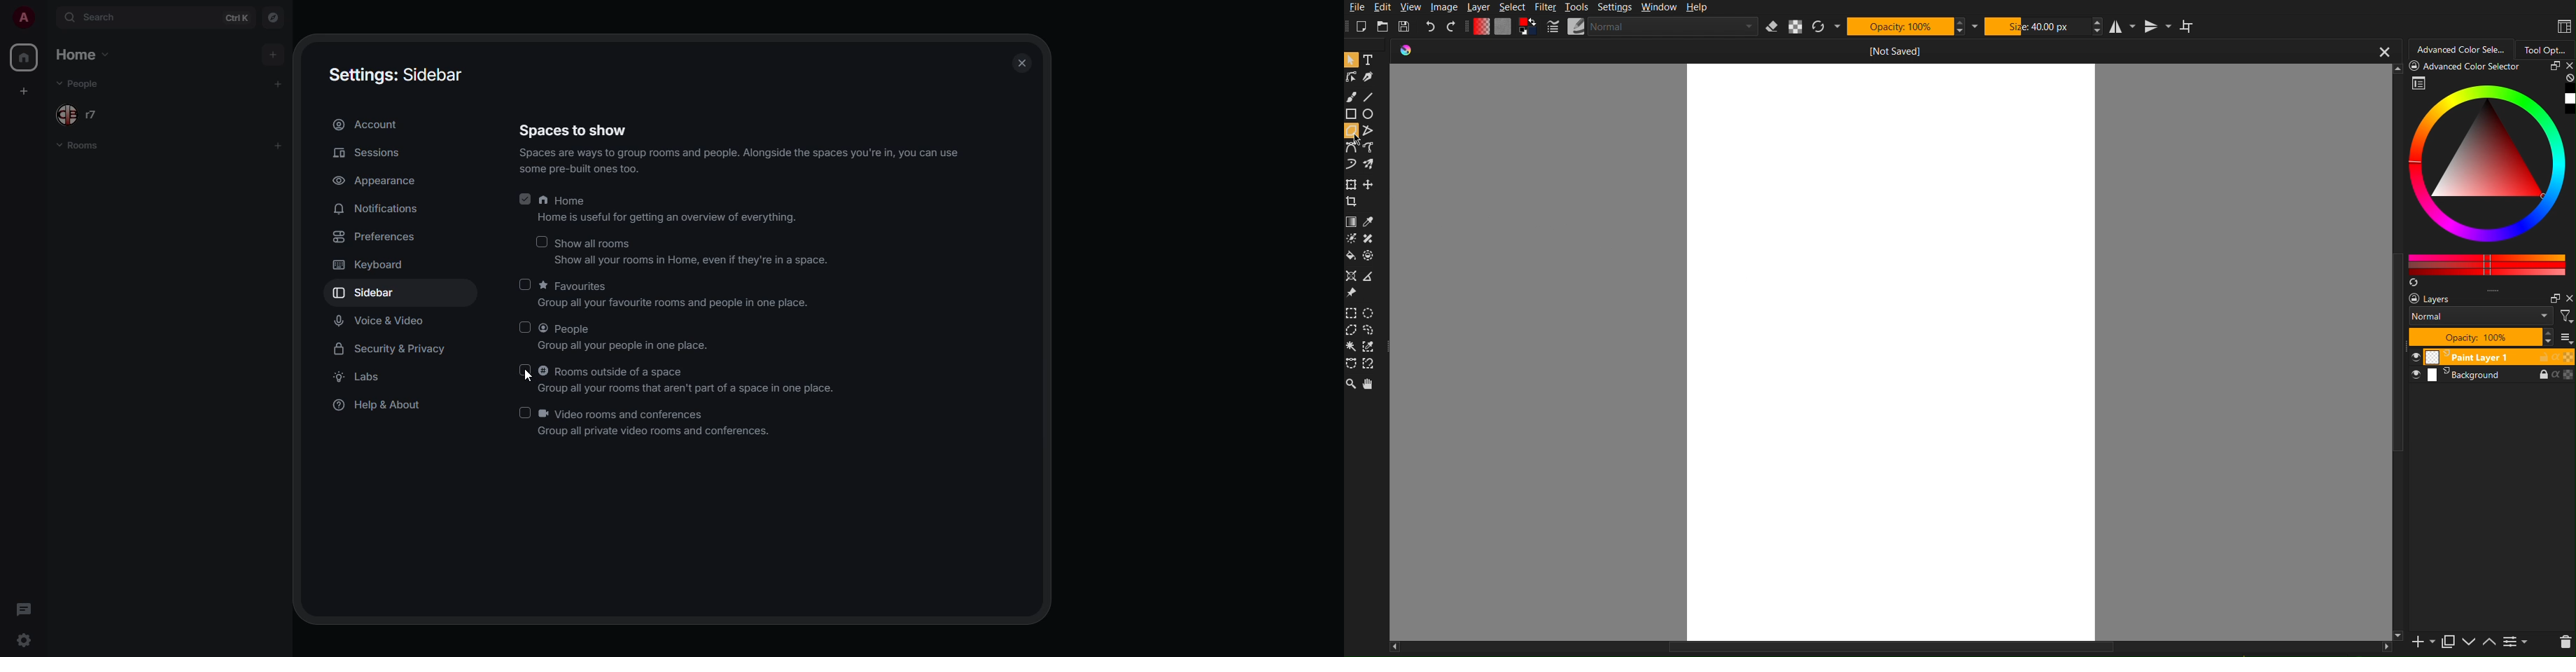 The image size is (2576, 672). What do you see at coordinates (693, 253) in the screenshot?
I see `Show all rooms Show all your rooms in Home, even if they're in a space.` at bounding box center [693, 253].